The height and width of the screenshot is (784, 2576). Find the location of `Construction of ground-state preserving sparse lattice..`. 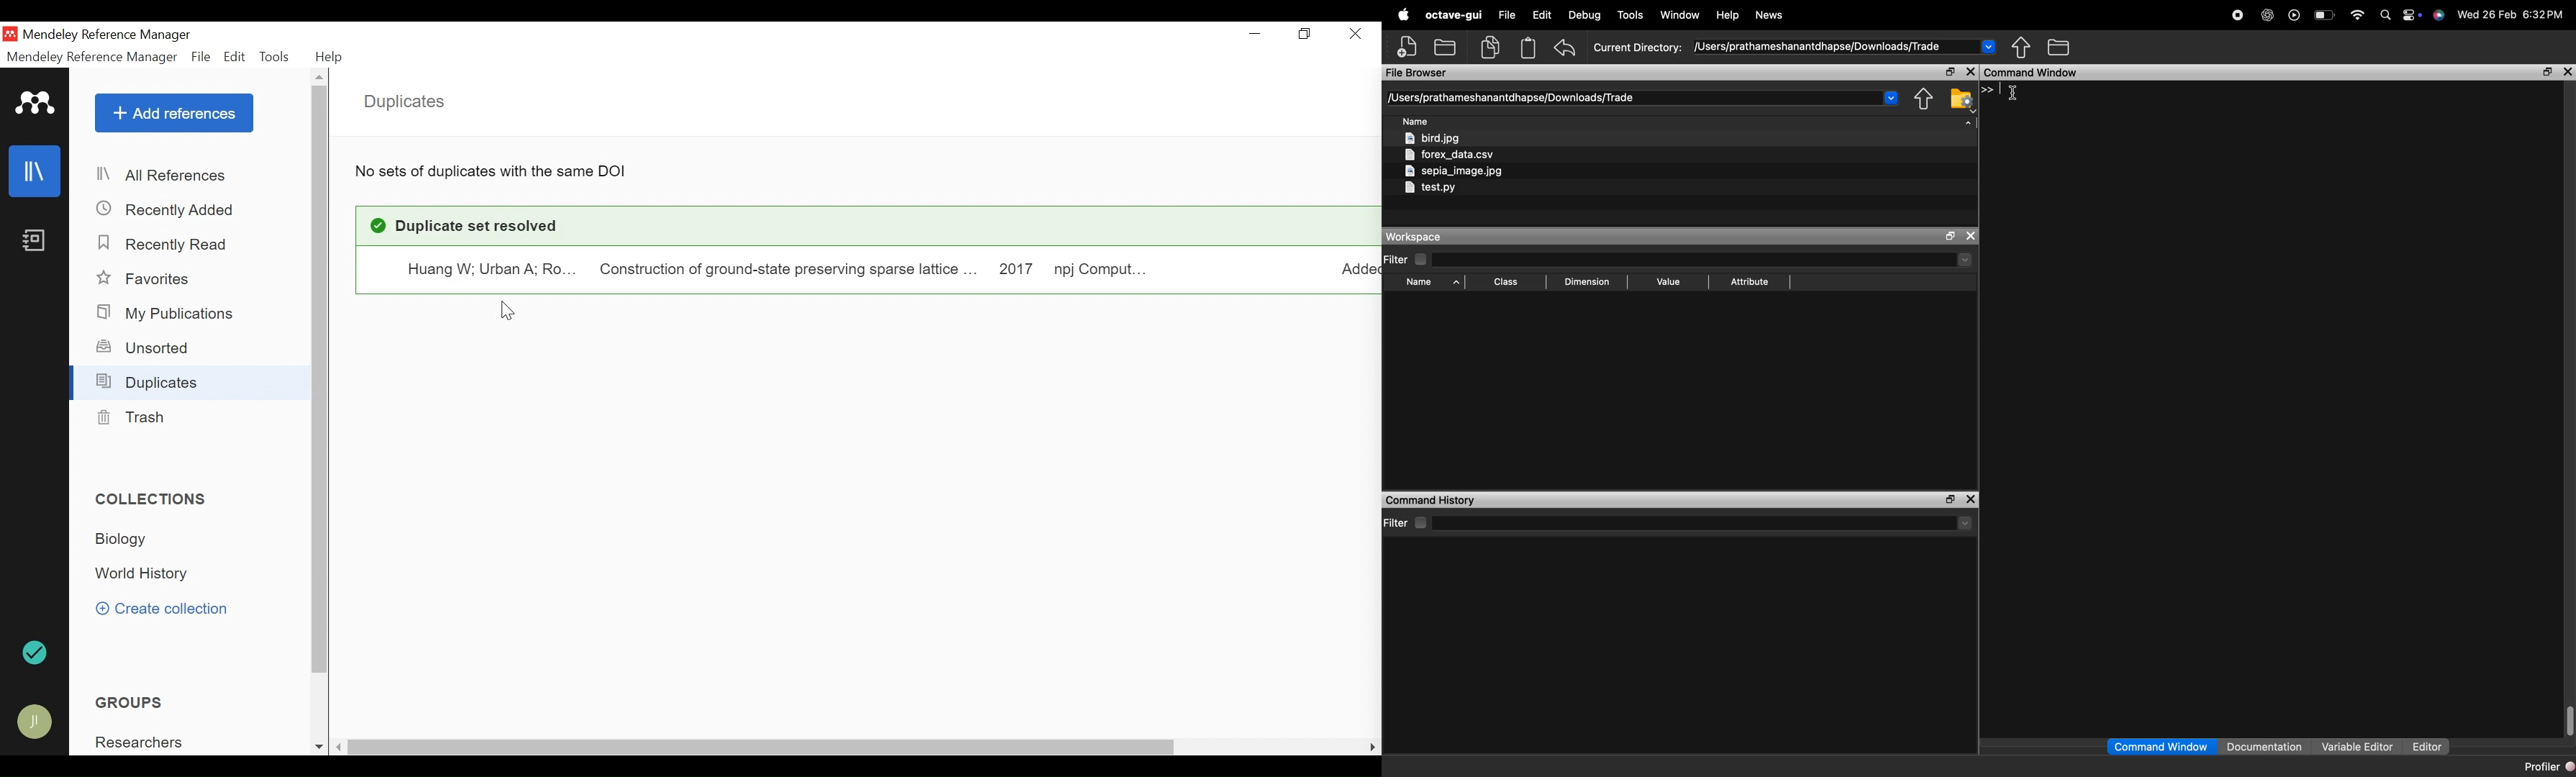

Construction of ground-state preserving sparse lattice.. is located at coordinates (785, 272).